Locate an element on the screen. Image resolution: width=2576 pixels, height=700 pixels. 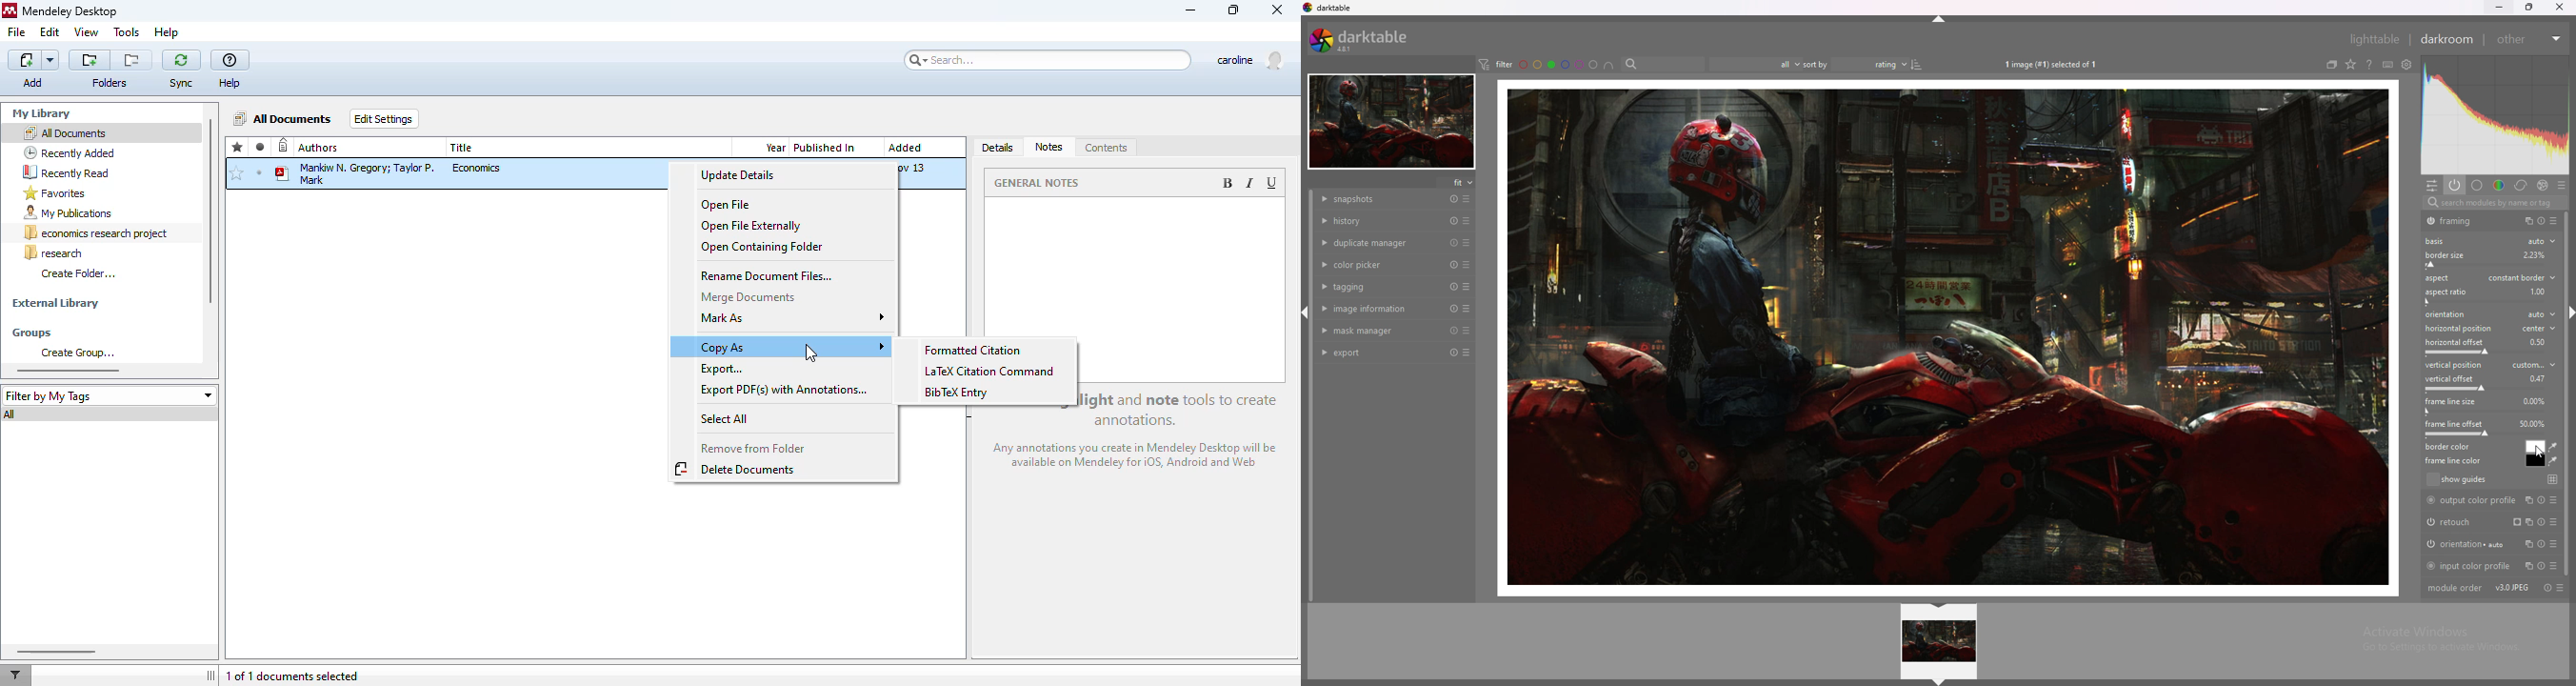
presets is located at coordinates (1467, 243).